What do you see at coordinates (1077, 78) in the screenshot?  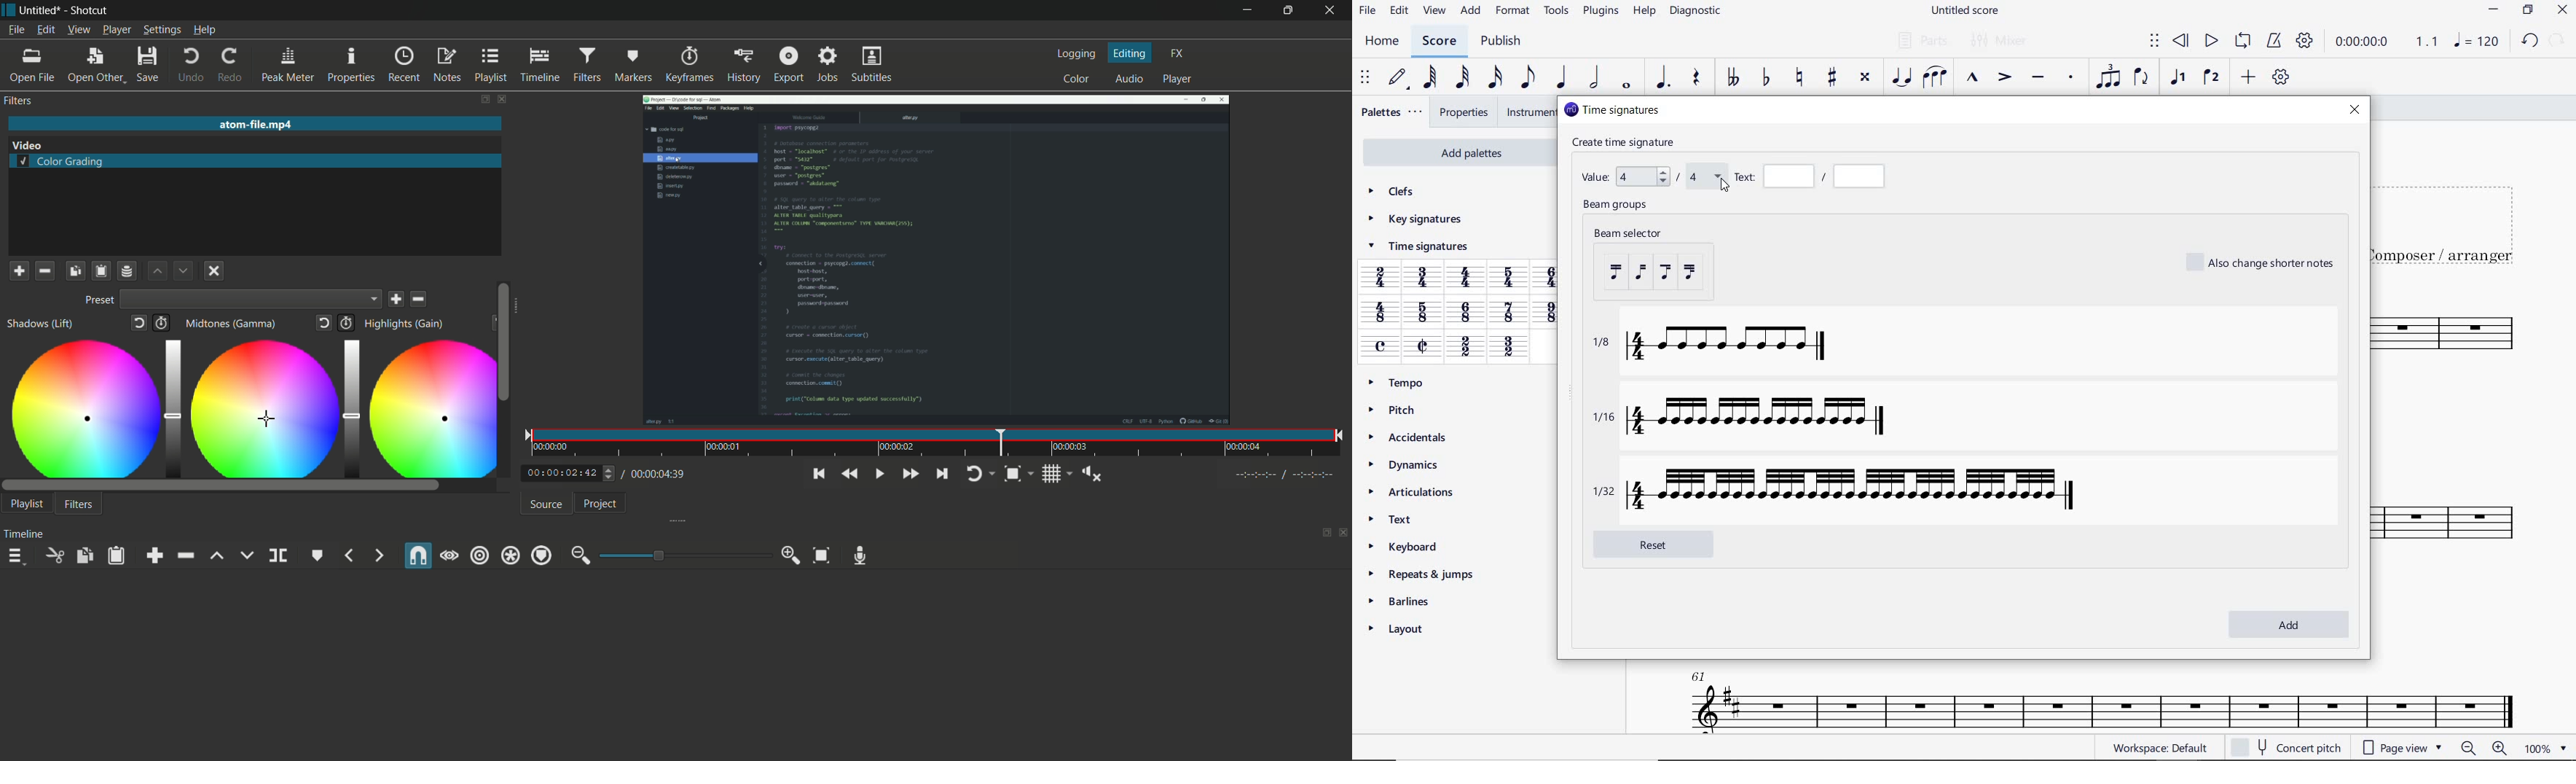 I see `color` at bounding box center [1077, 78].